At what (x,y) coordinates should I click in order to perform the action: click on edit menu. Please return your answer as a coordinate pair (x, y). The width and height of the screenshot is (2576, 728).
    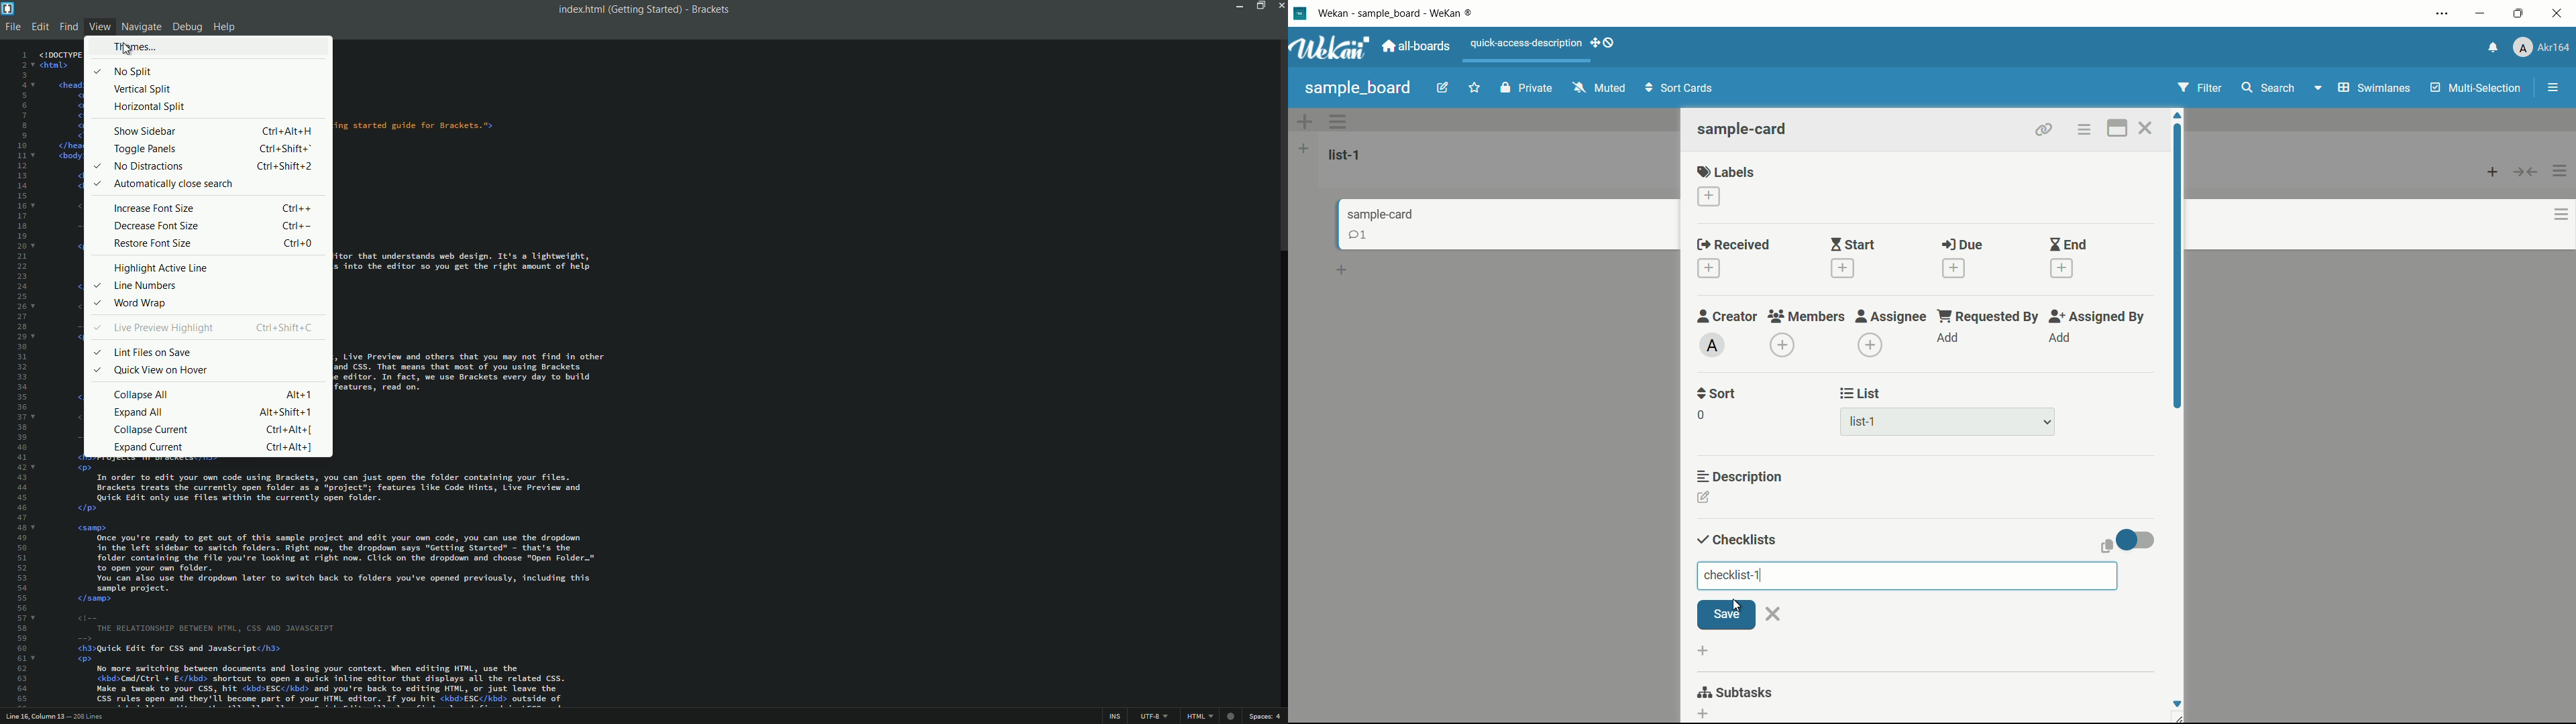
    Looking at the image, I should click on (40, 27).